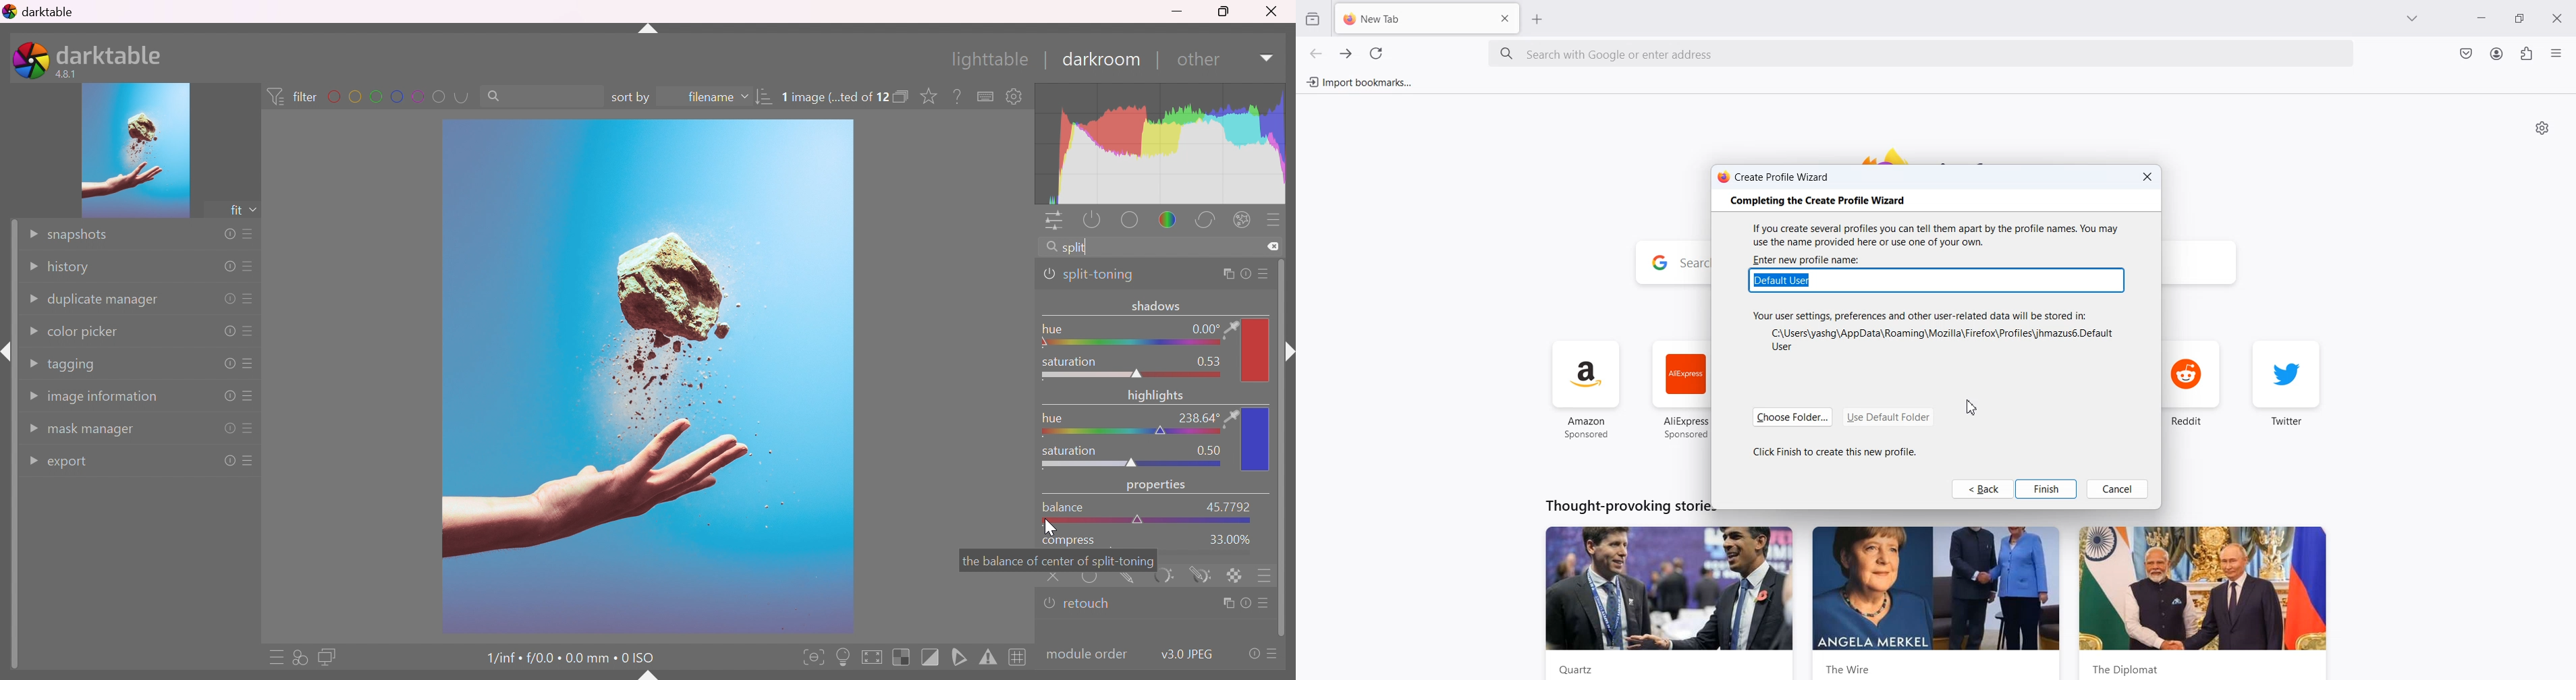  Describe the element at coordinates (2465, 53) in the screenshot. I see `Save to Pocket` at that location.